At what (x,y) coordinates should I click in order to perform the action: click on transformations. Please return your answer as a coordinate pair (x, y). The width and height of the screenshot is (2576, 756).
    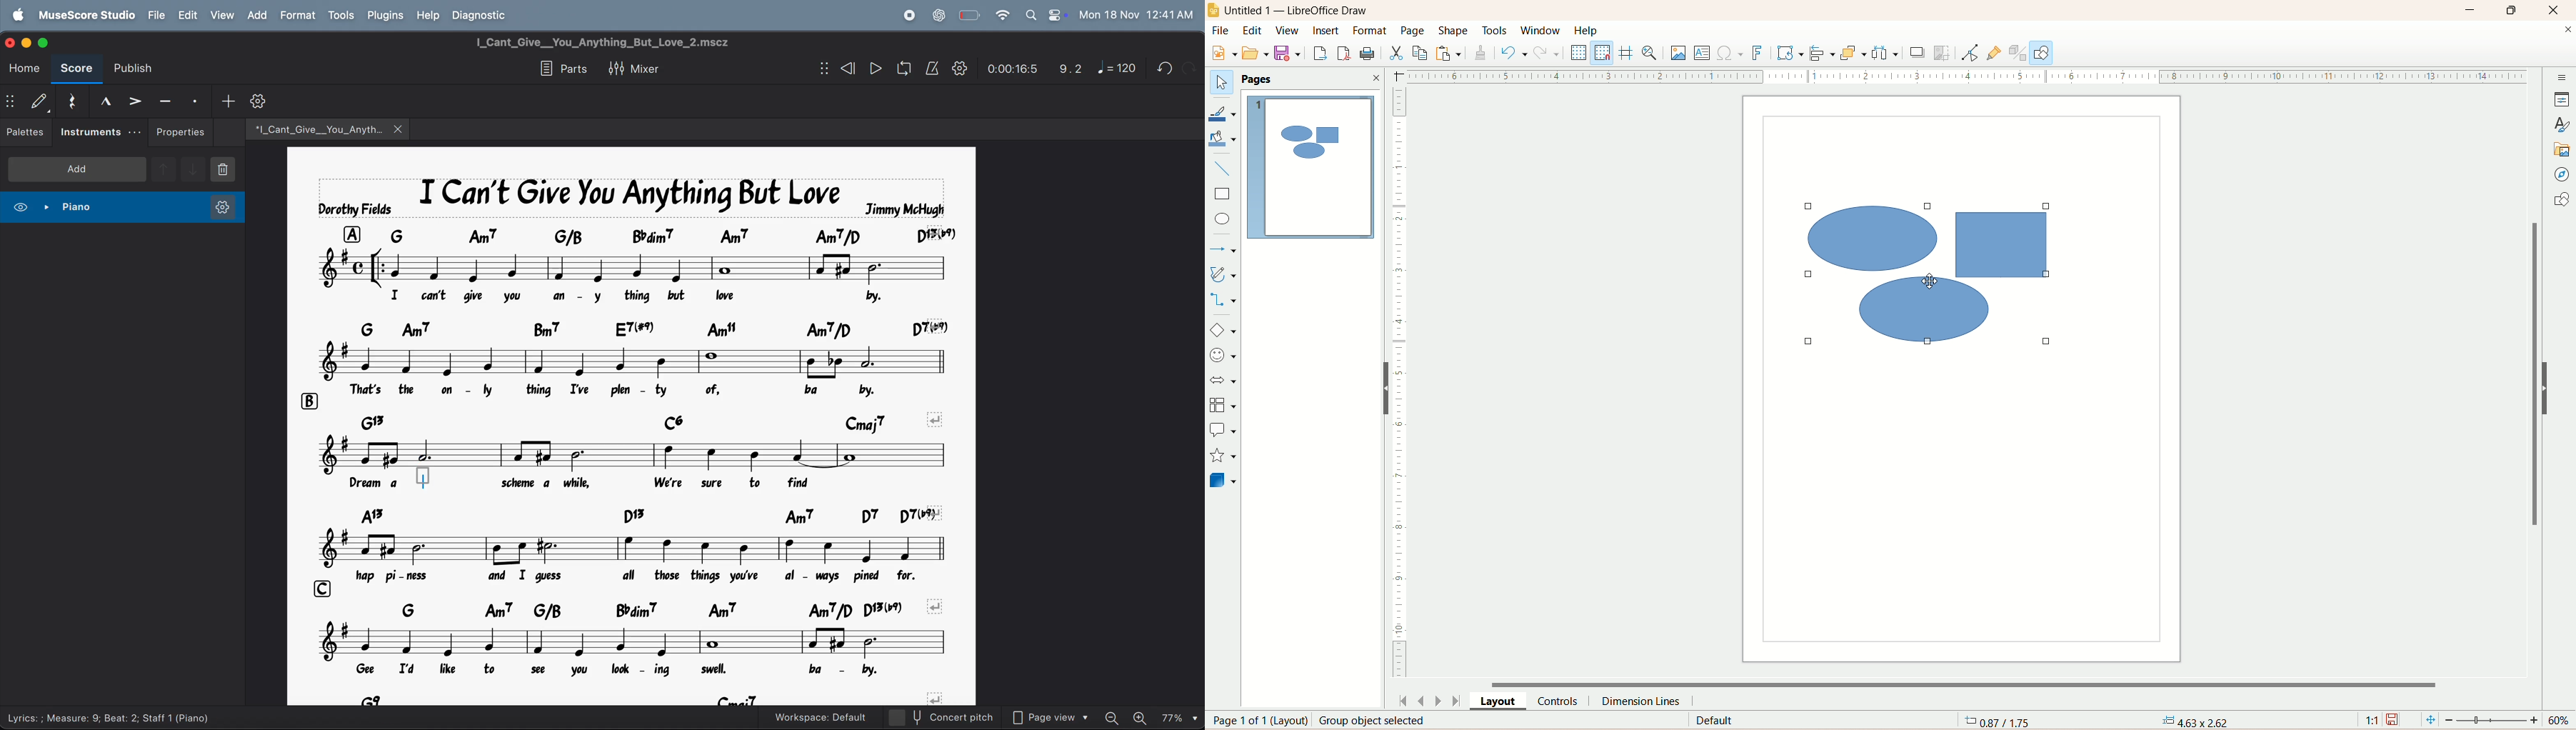
    Looking at the image, I should click on (1791, 55).